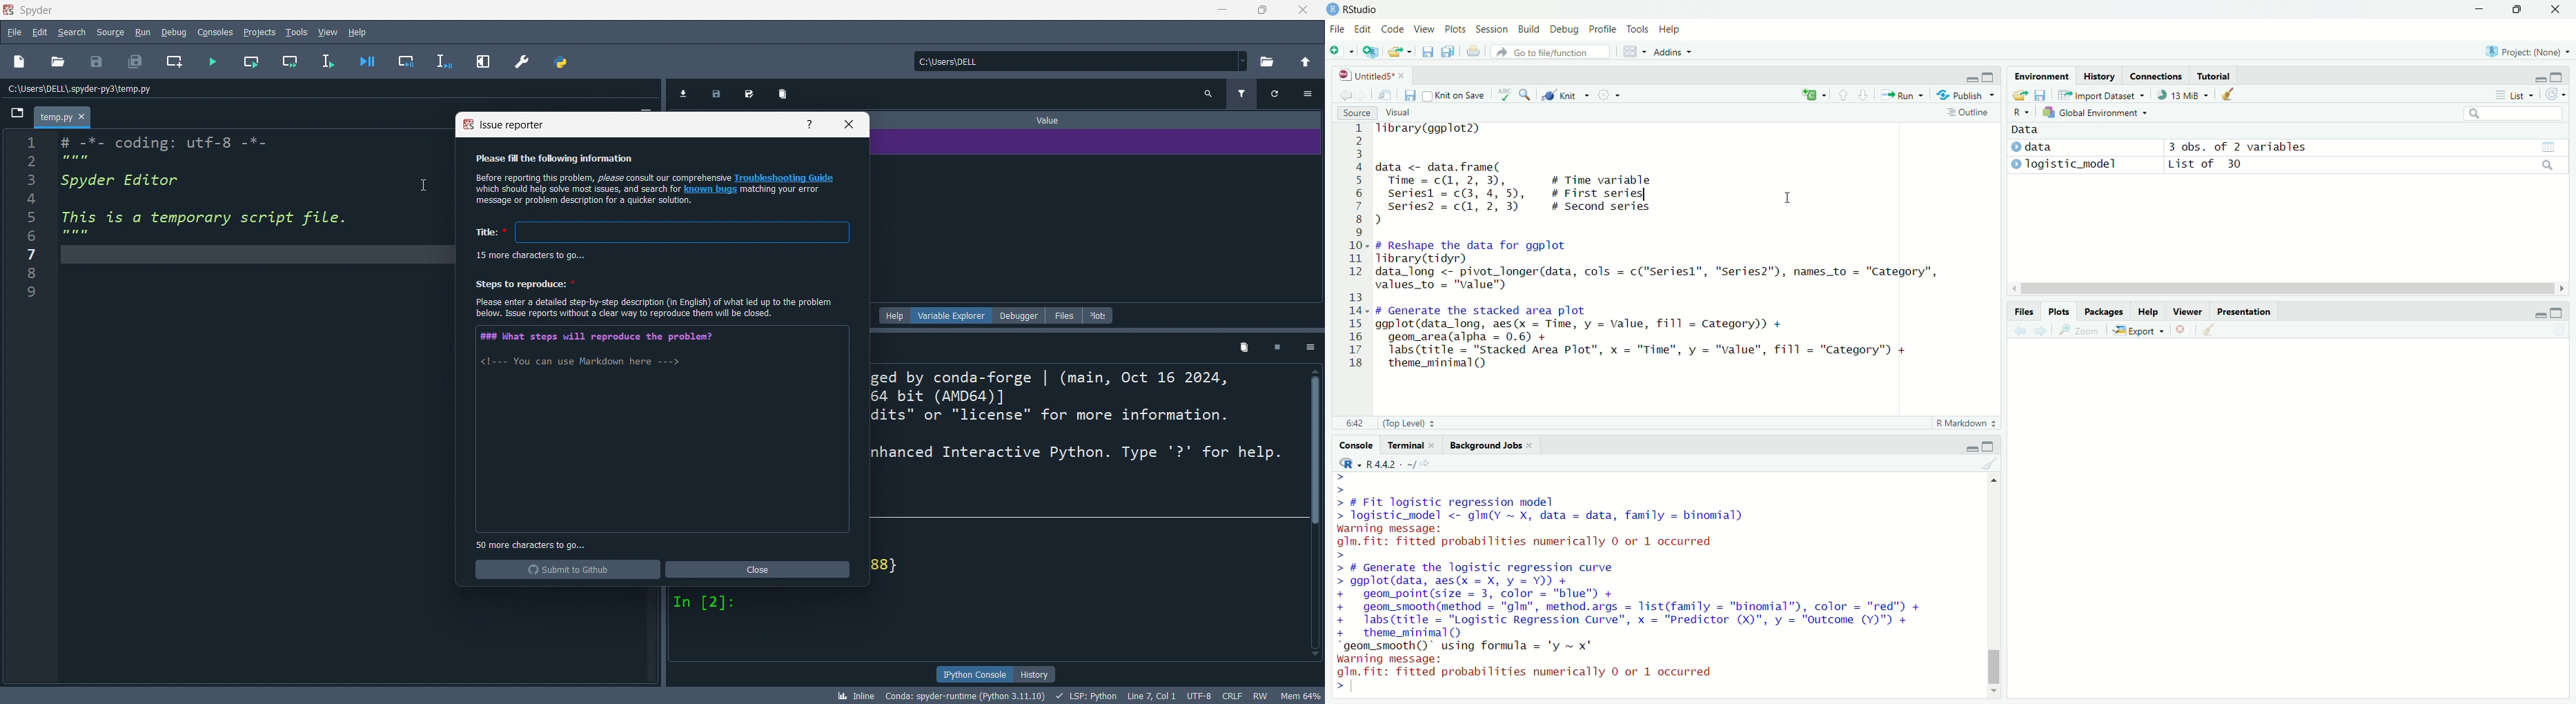 This screenshot has height=728, width=2576. I want to click on close, so click(2181, 329).